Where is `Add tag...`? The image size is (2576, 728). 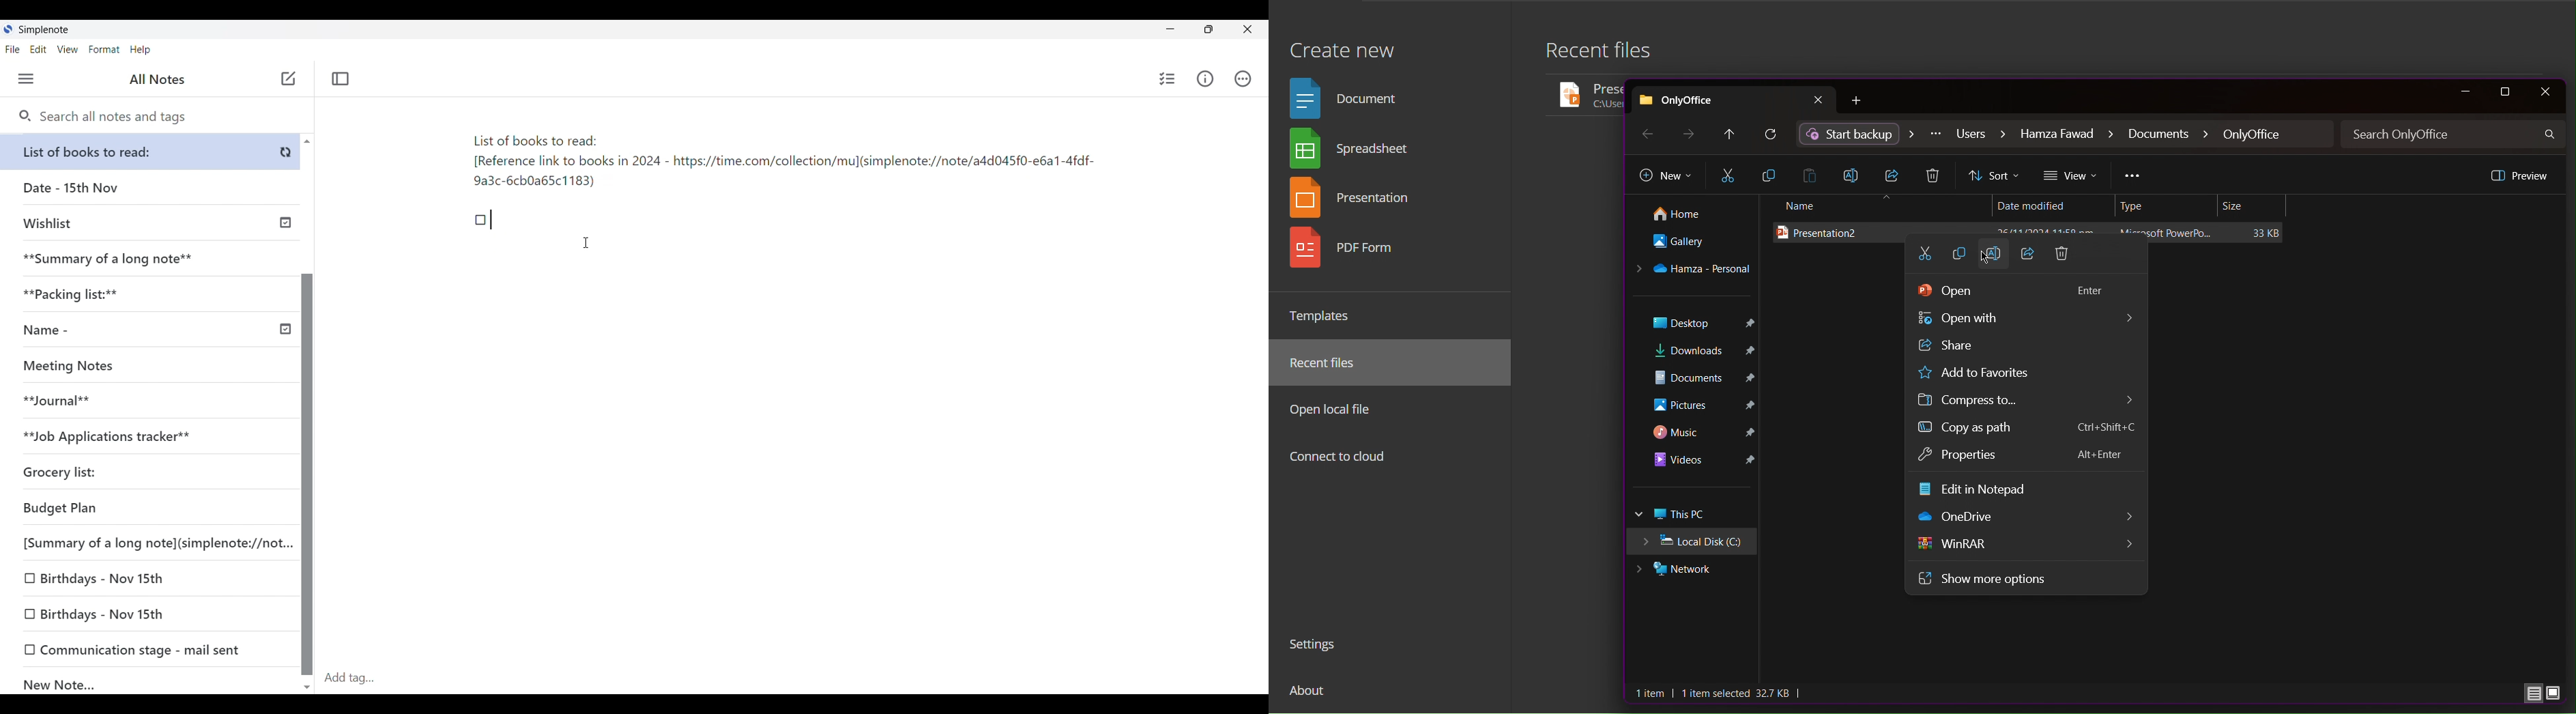 Add tag... is located at coordinates (358, 678).